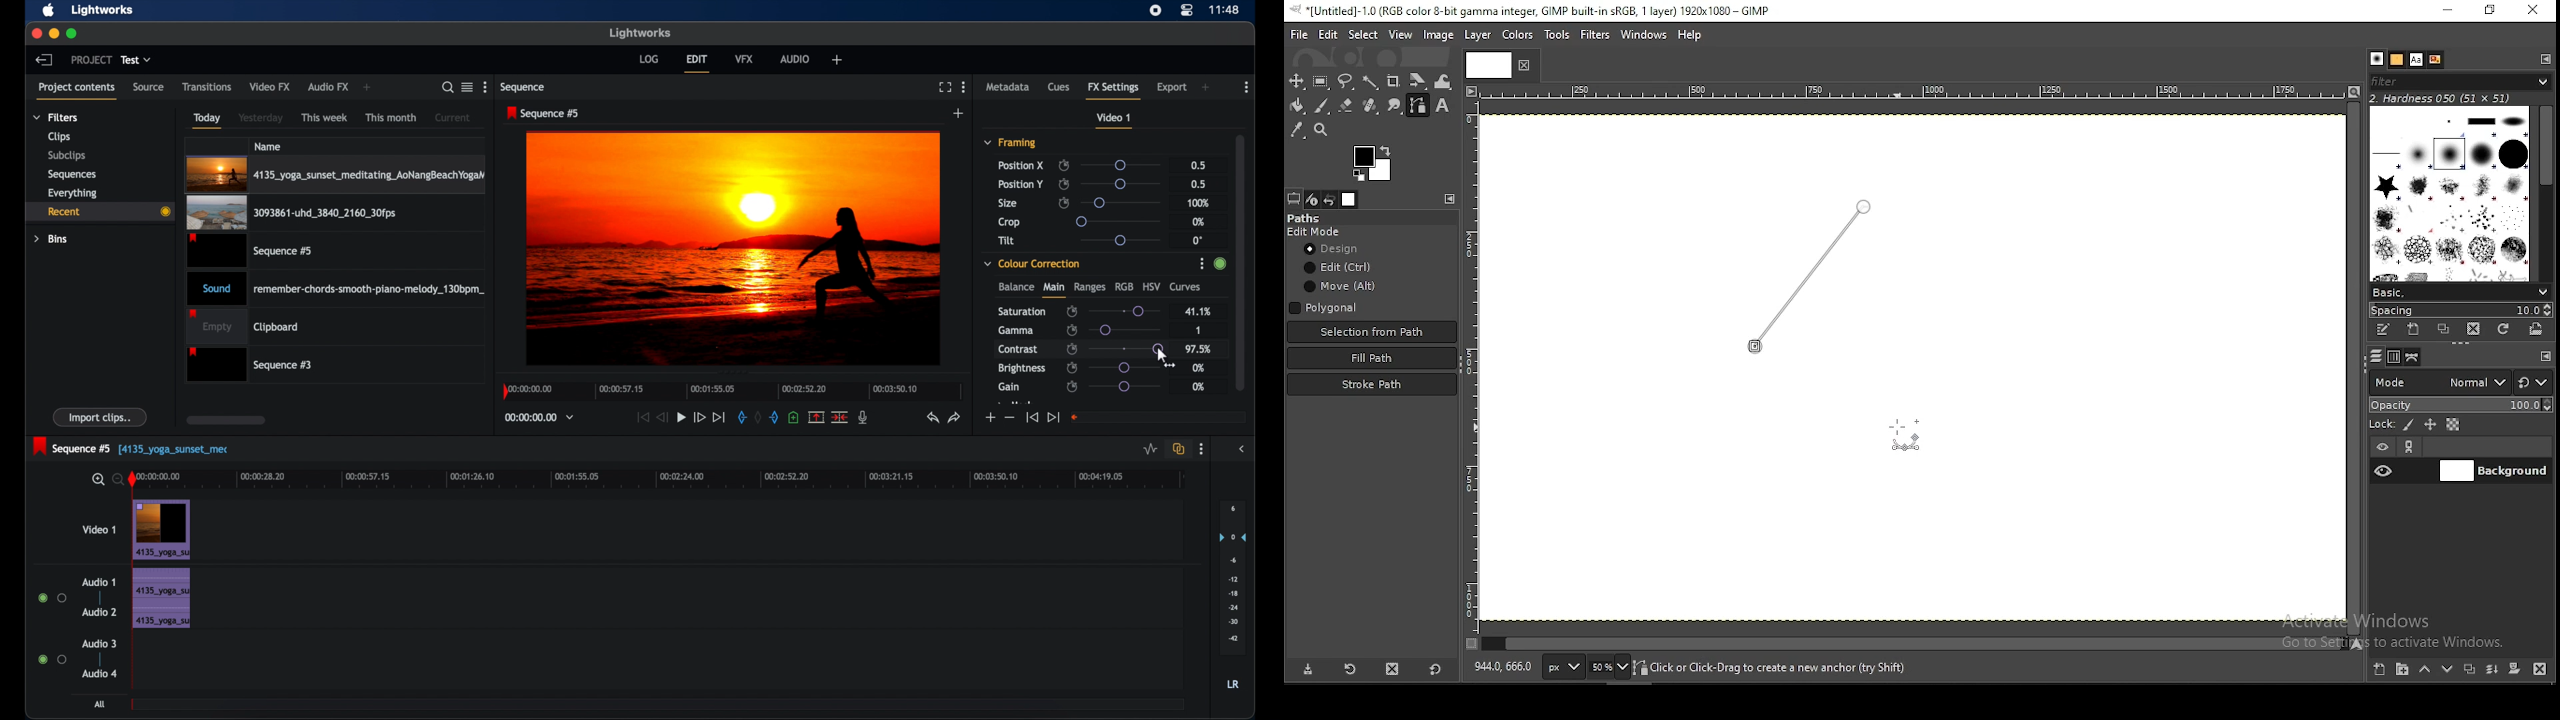 The height and width of the screenshot is (728, 2576). Describe the element at coordinates (105, 479) in the screenshot. I see `zoom` at that location.